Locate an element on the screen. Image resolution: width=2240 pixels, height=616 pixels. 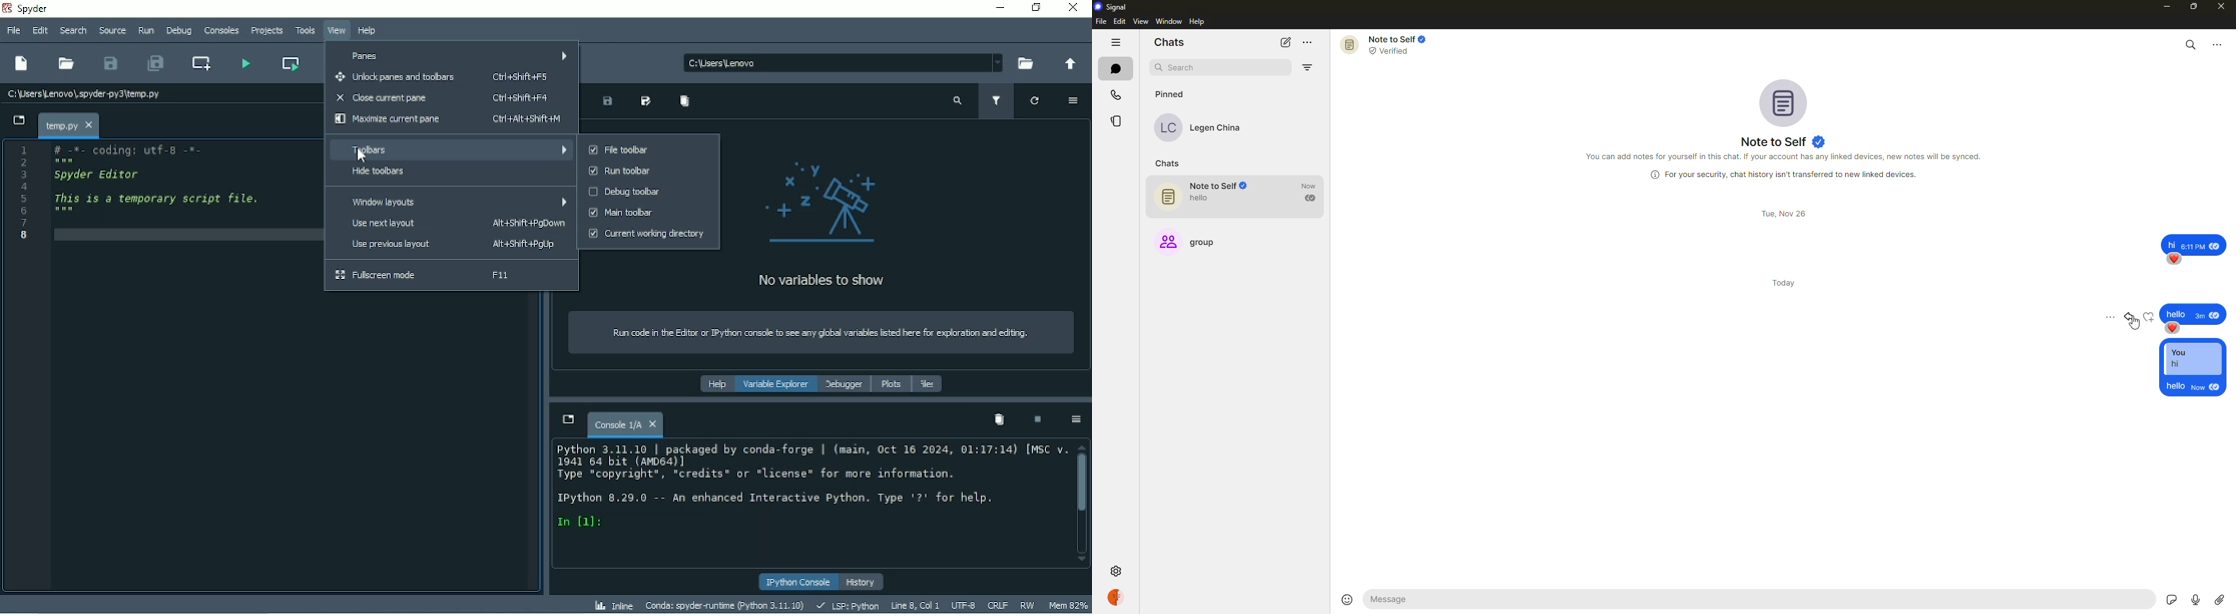
contact is located at coordinates (1206, 128).